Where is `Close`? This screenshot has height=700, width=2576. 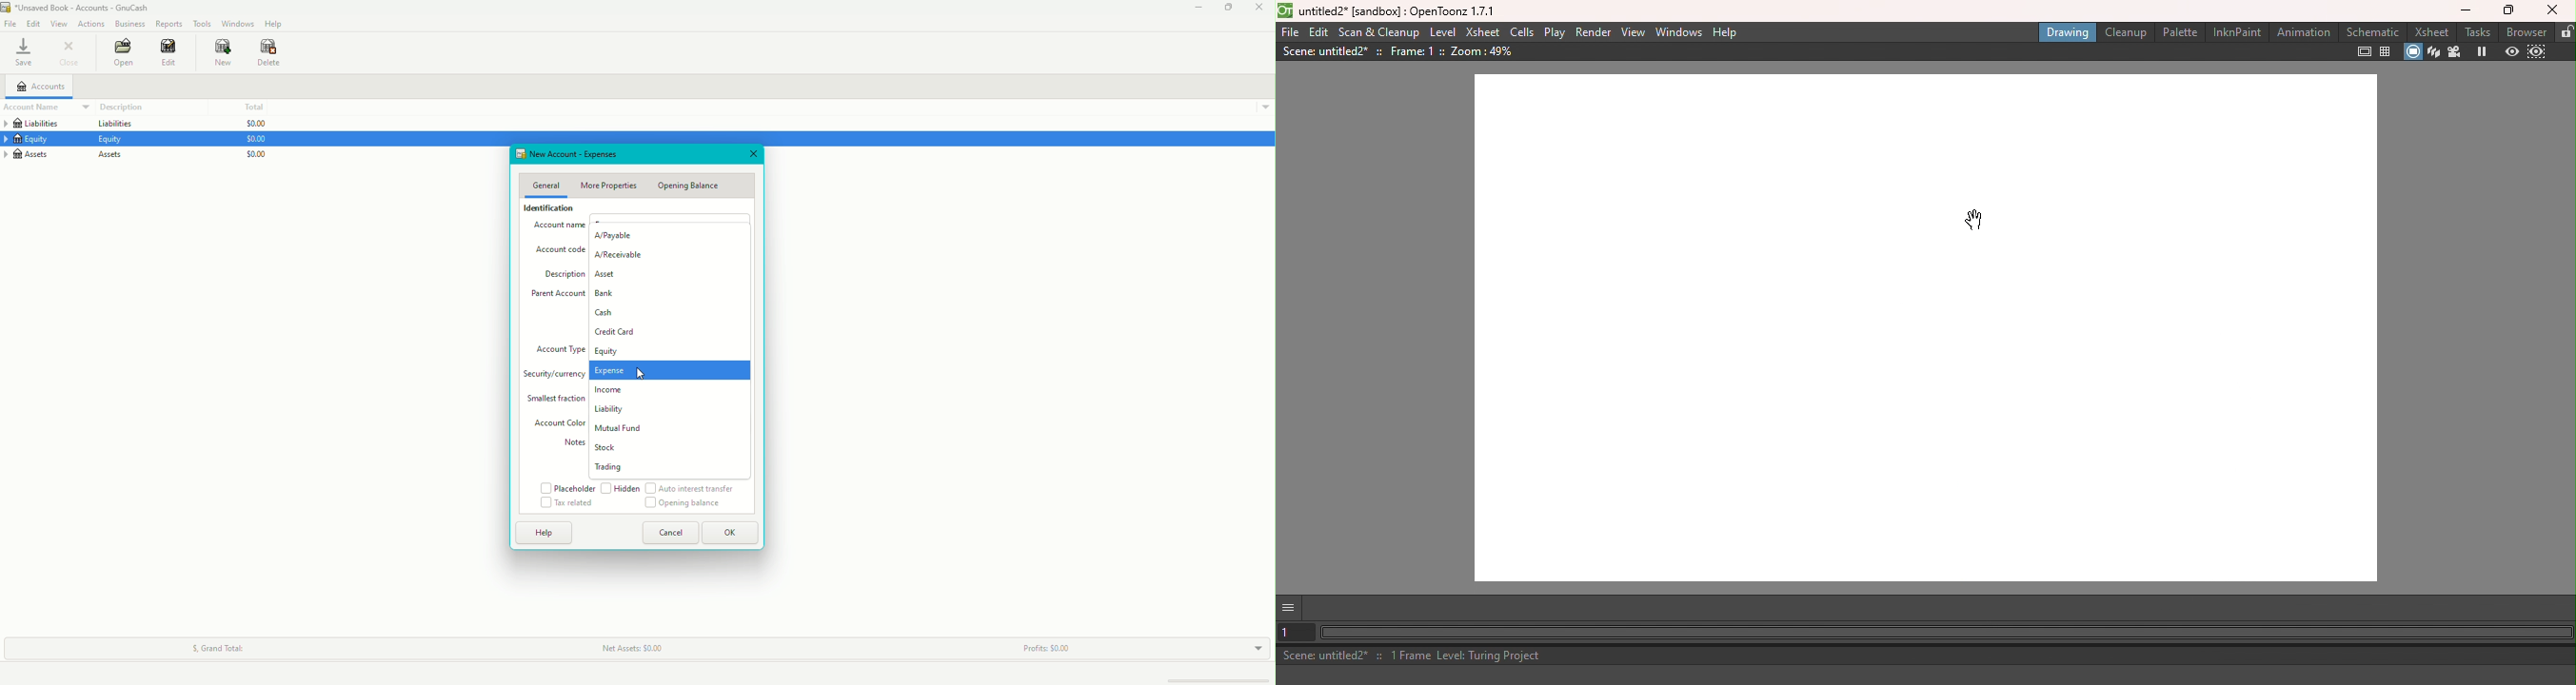 Close is located at coordinates (753, 155).